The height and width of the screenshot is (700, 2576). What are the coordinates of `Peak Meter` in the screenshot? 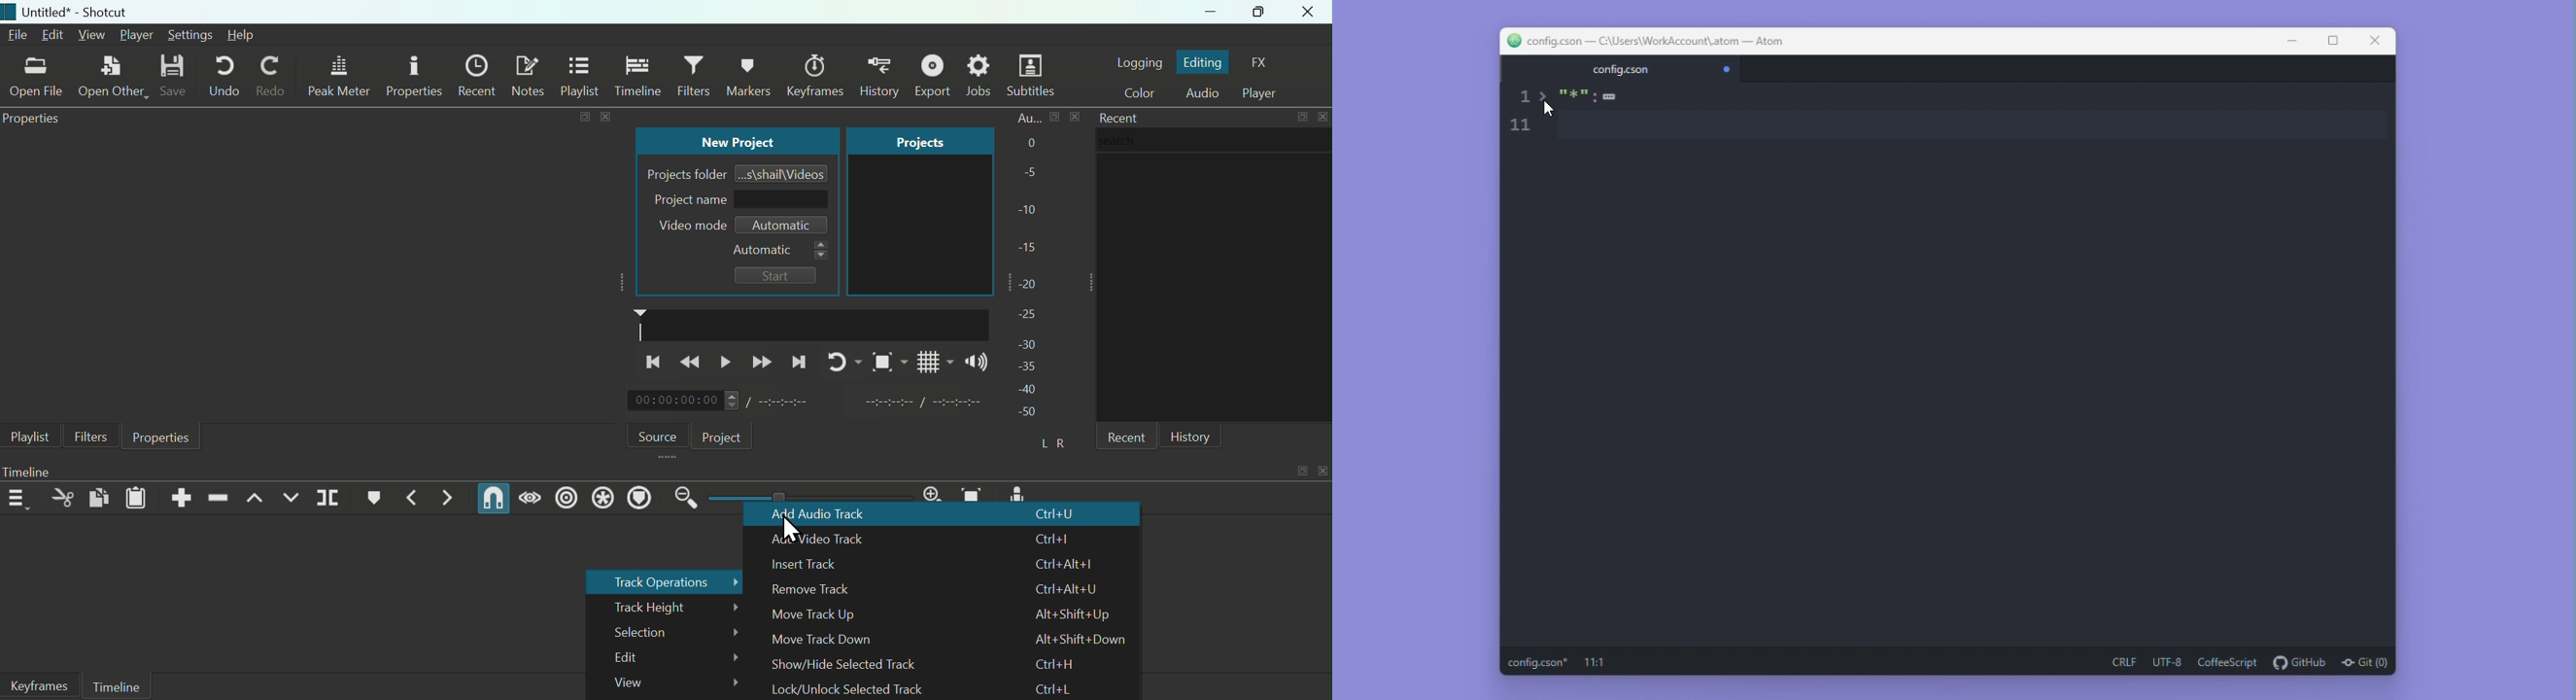 It's located at (340, 76).